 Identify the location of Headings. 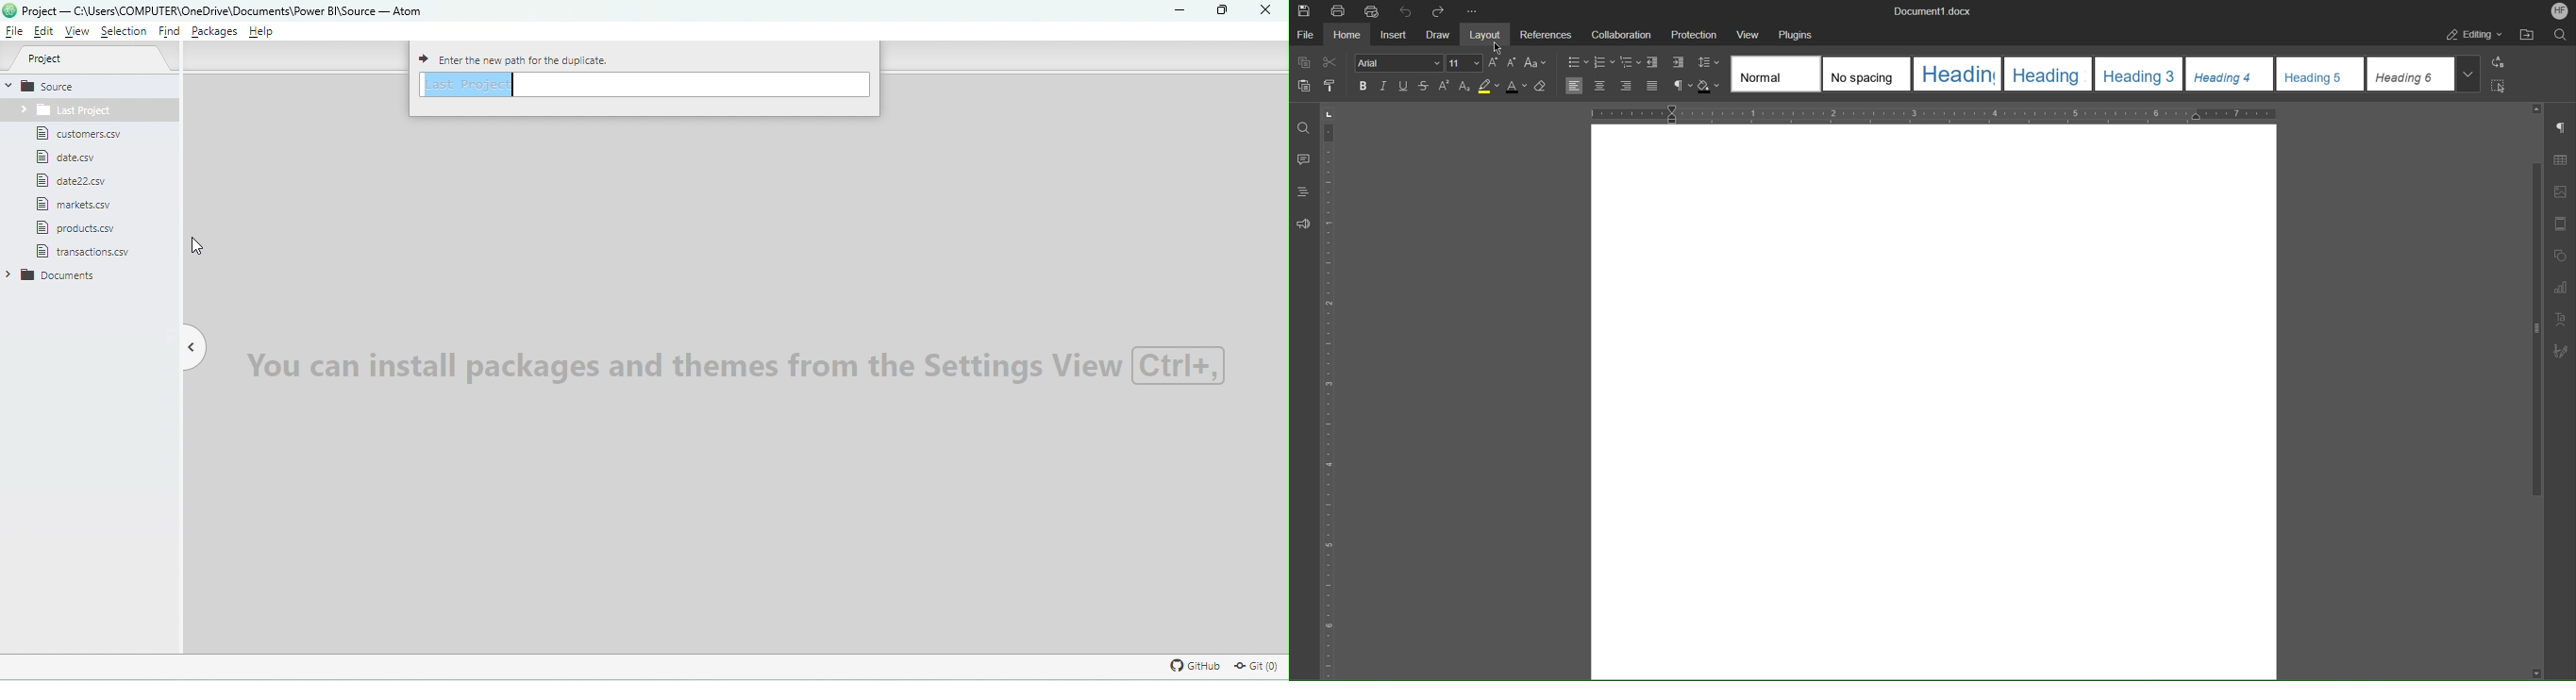
(1302, 191).